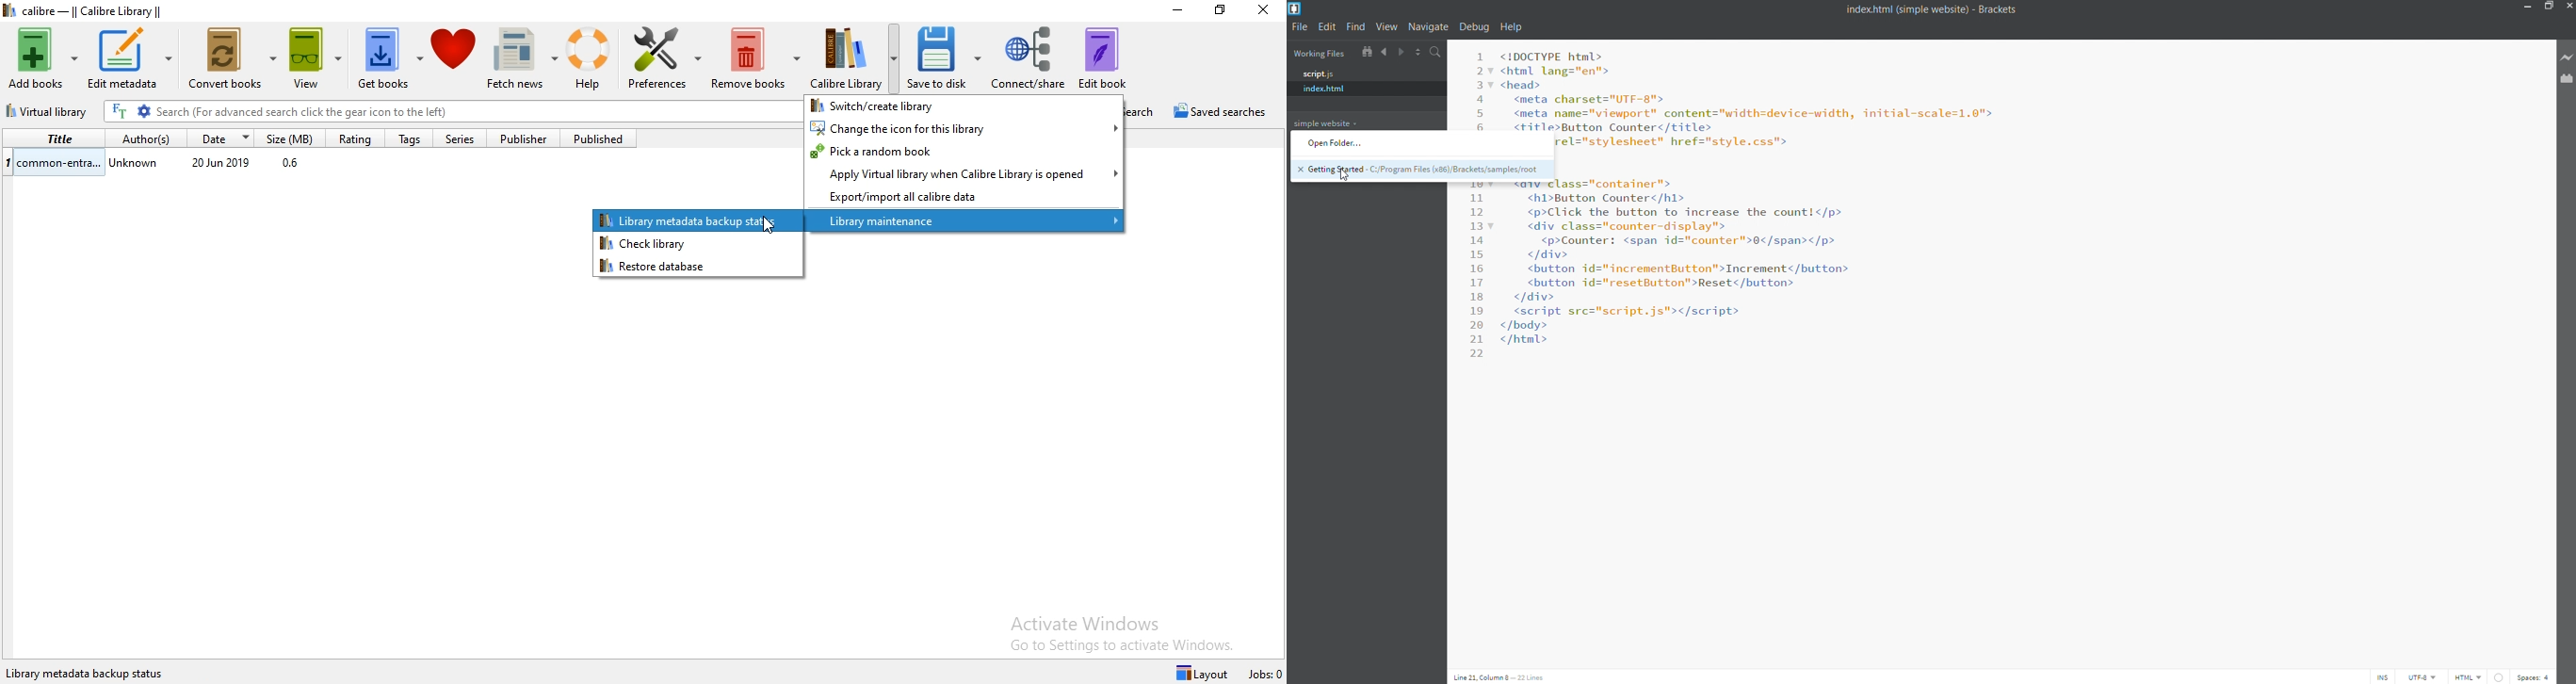 The height and width of the screenshot is (700, 2576). I want to click on Advanced search, so click(144, 112).